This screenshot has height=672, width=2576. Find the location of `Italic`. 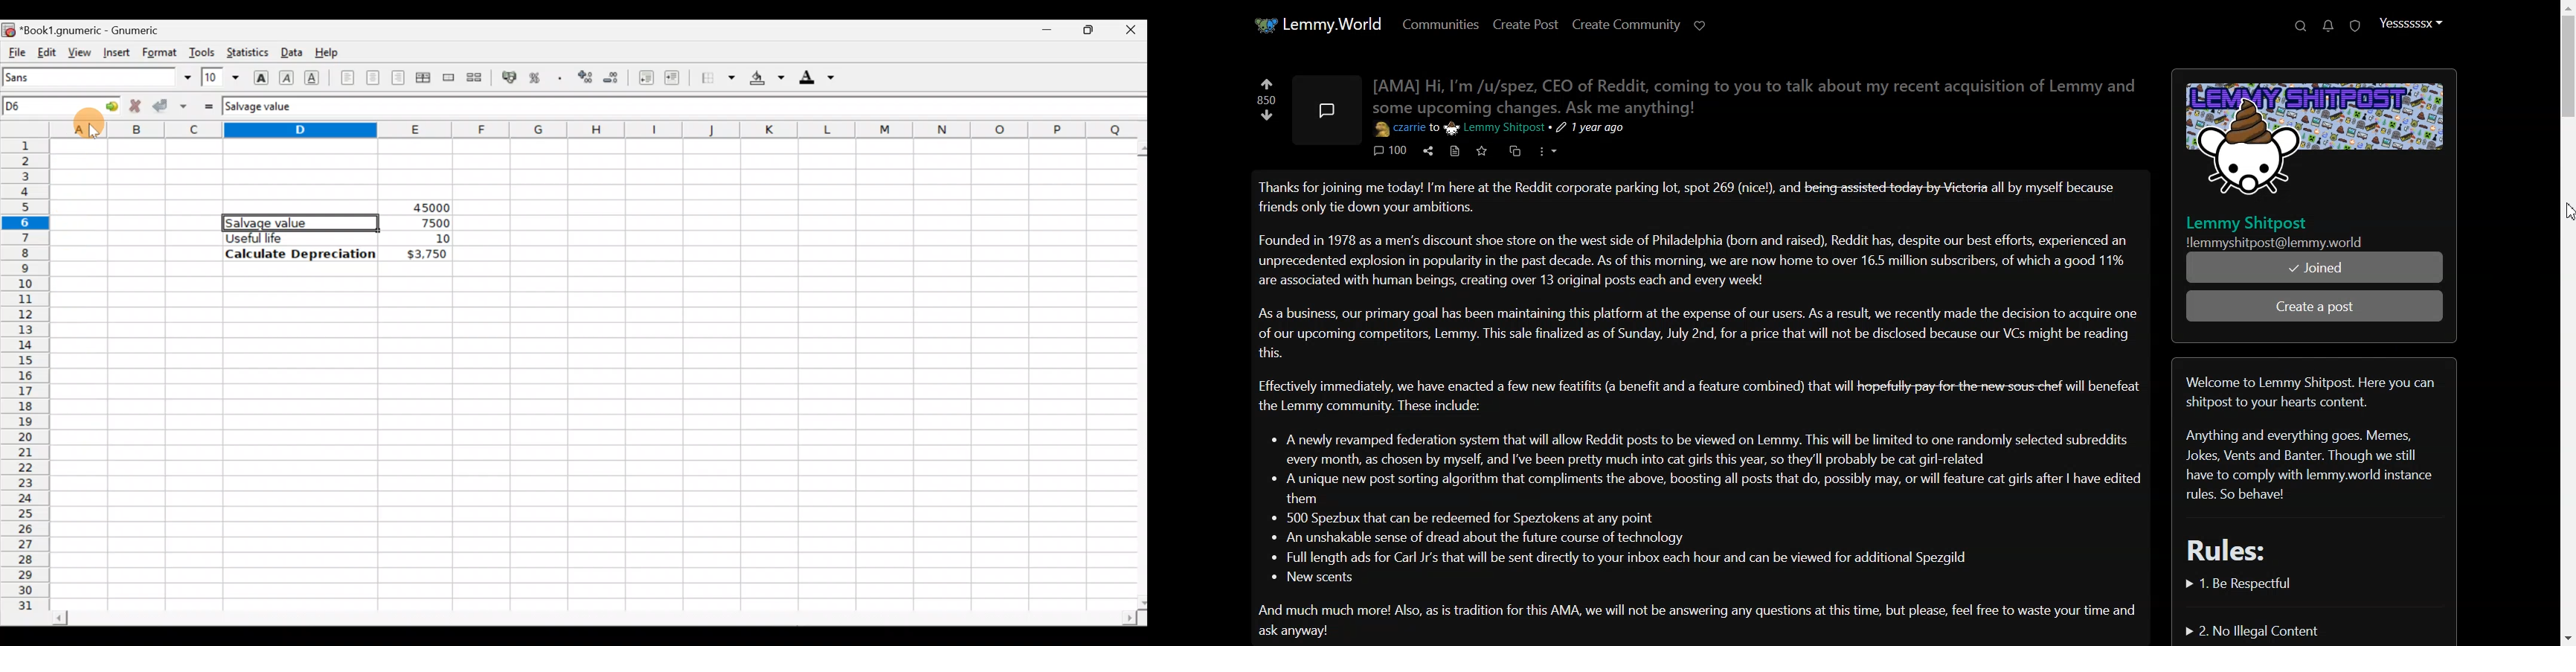

Italic is located at coordinates (288, 76).